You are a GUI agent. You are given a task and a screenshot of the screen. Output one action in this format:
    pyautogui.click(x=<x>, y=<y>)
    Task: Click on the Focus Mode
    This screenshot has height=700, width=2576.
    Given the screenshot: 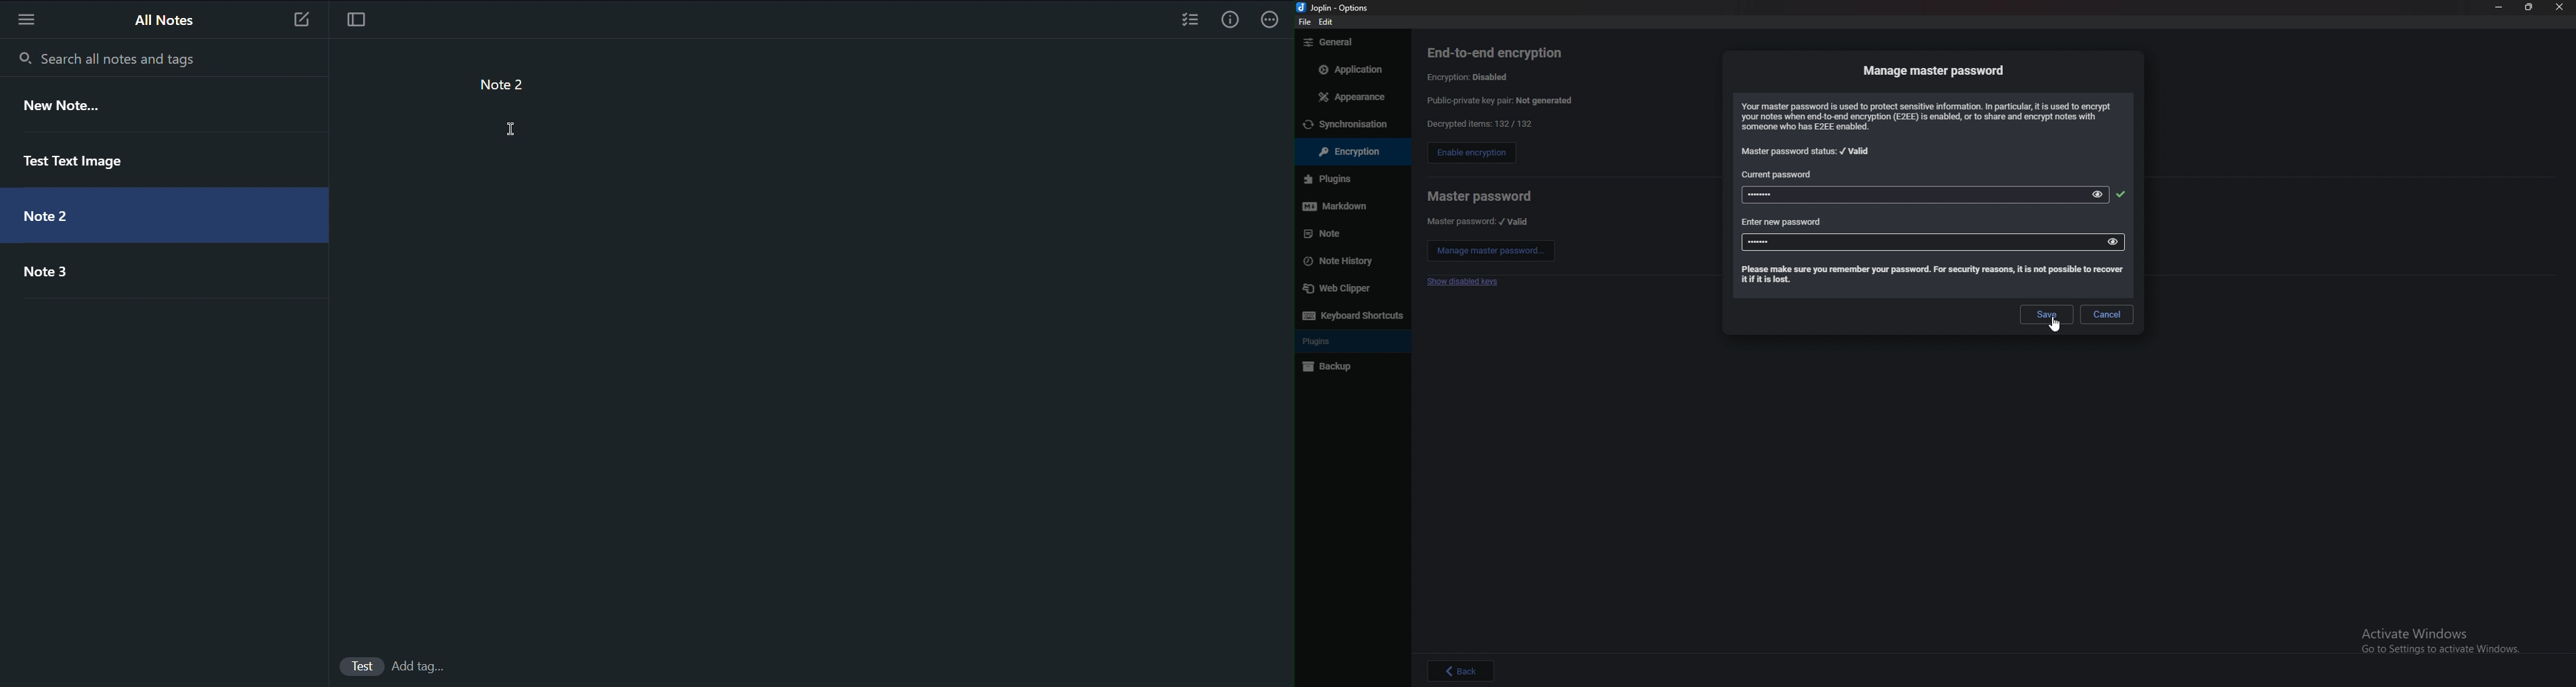 What is the action you would take?
    pyautogui.click(x=353, y=17)
    